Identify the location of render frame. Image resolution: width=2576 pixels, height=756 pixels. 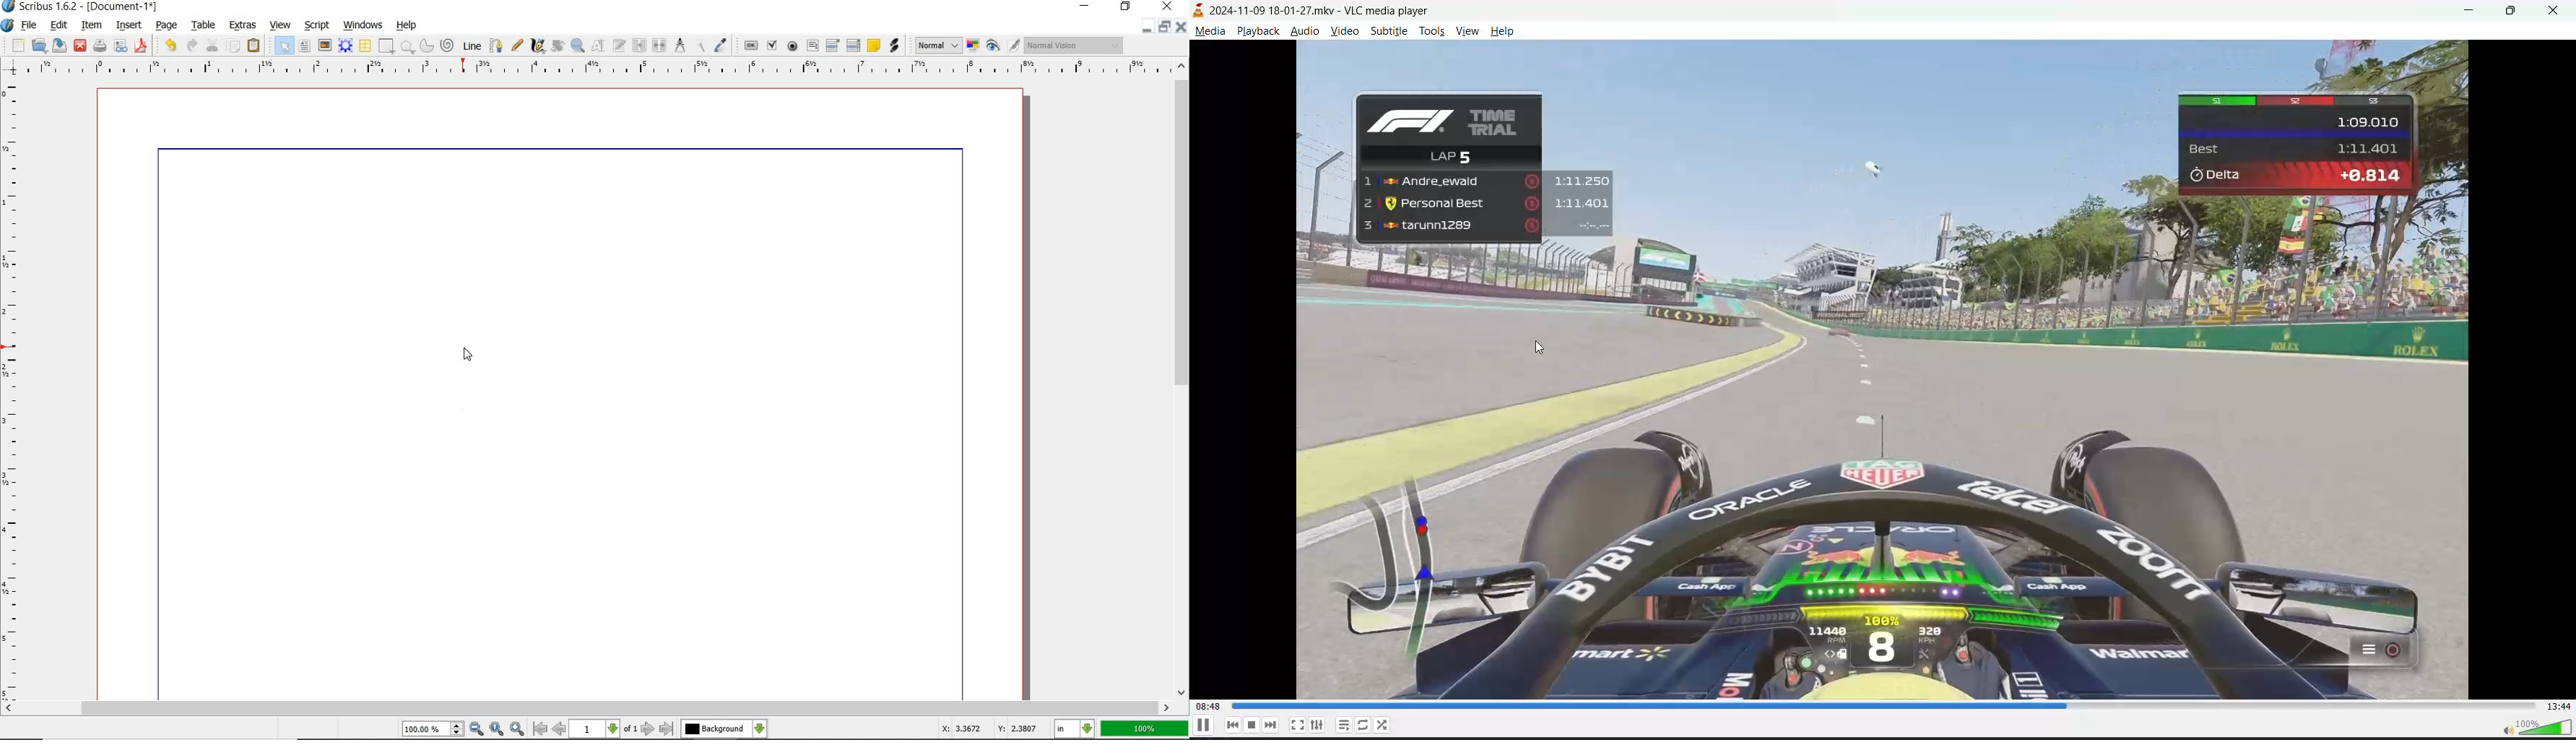
(346, 46).